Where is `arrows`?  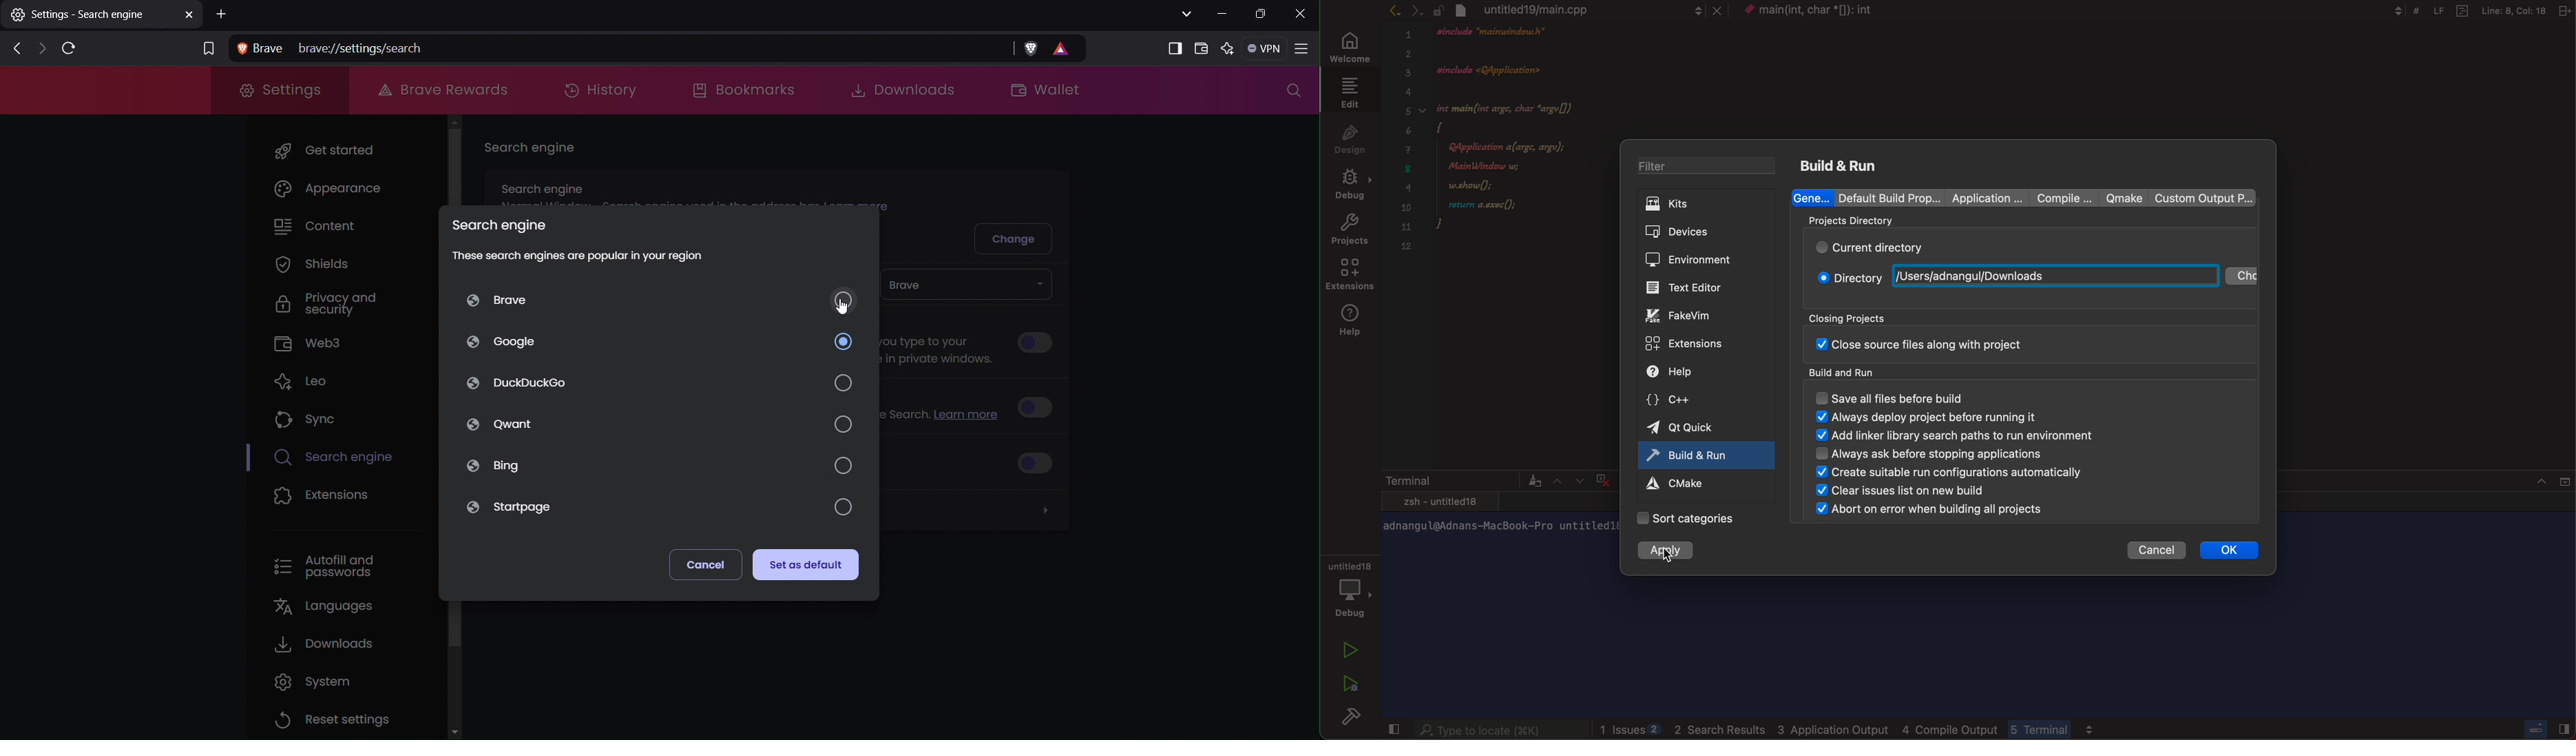 arrows is located at coordinates (1400, 12).